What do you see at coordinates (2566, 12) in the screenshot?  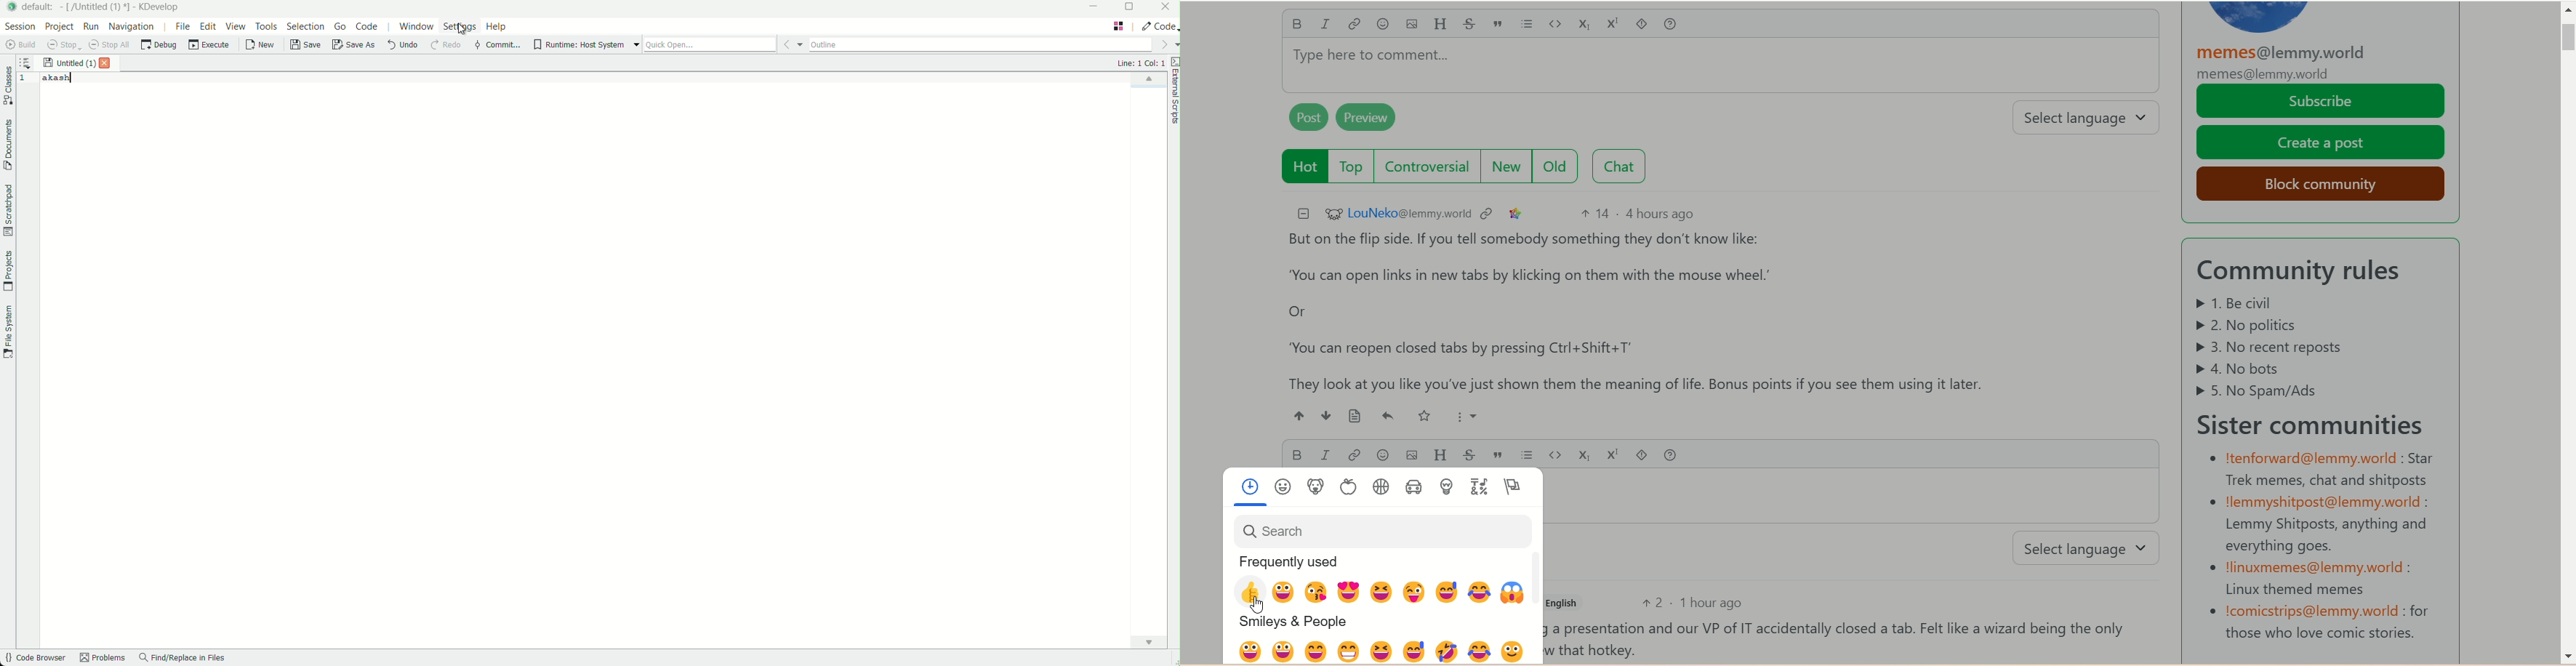 I see `Scroll up arrow` at bounding box center [2566, 12].